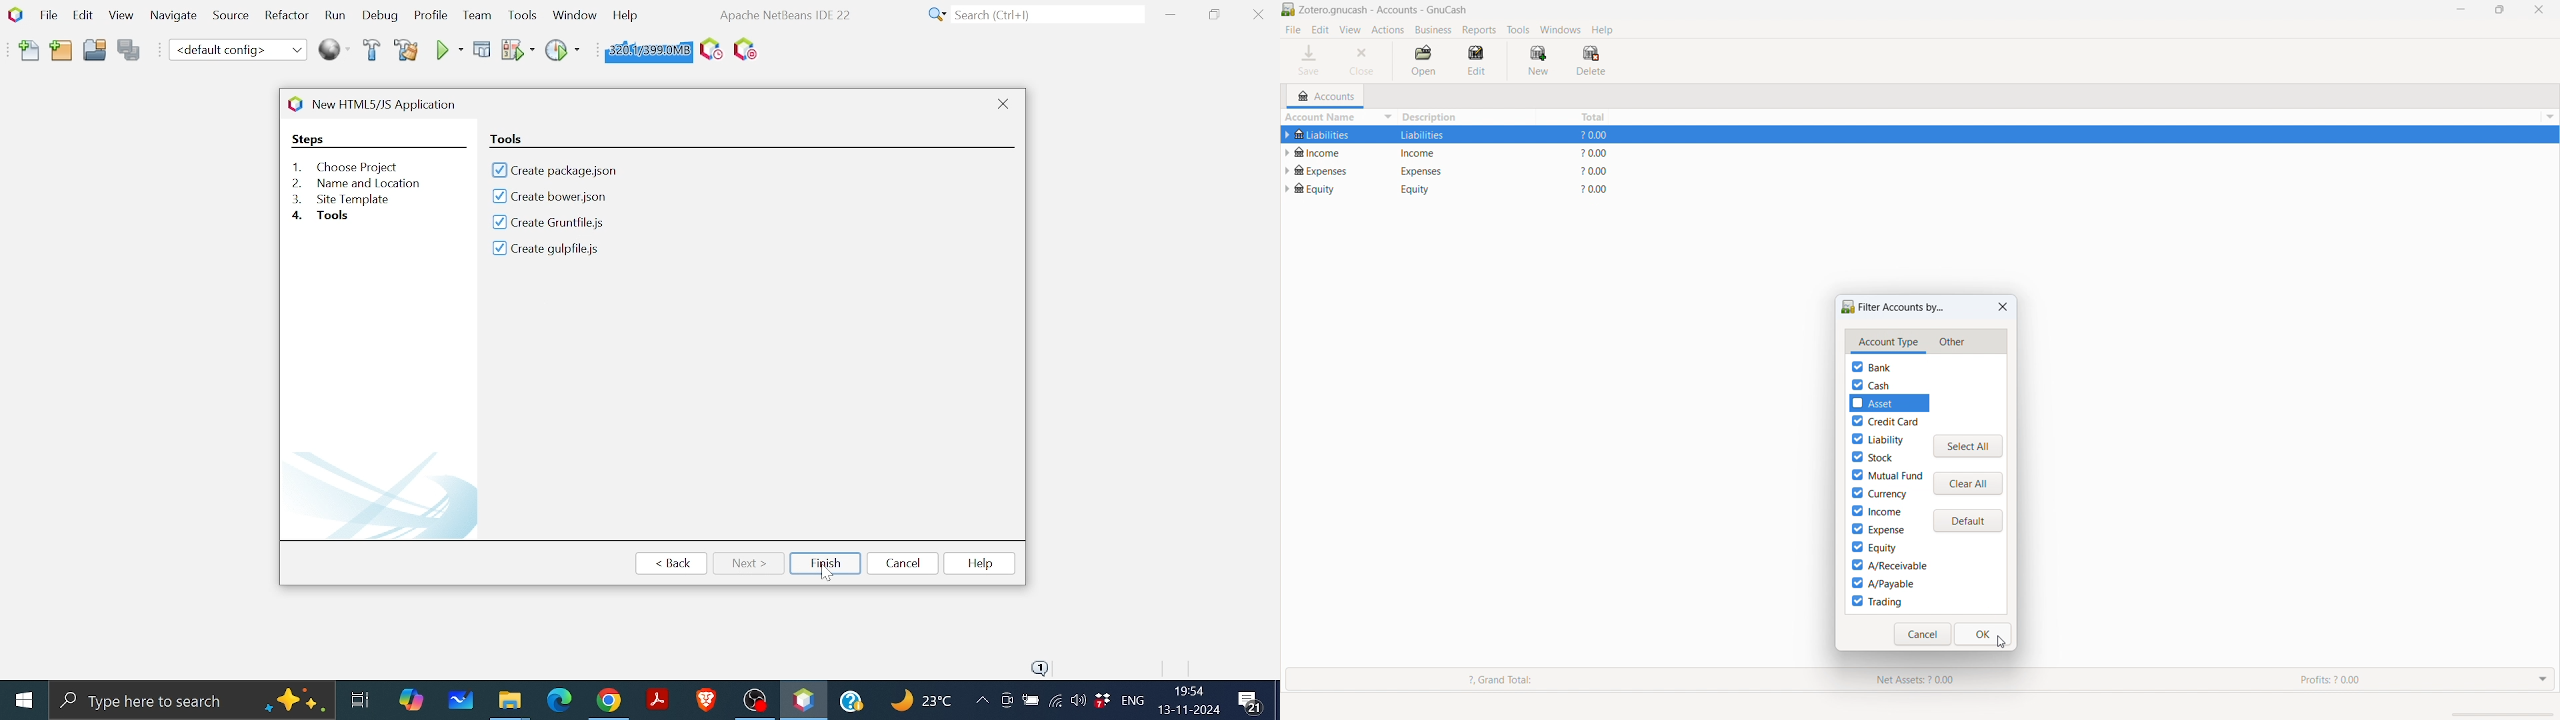 The image size is (2576, 728). Describe the element at coordinates (1467, 117) in the screenshot. I see `description` at that location.